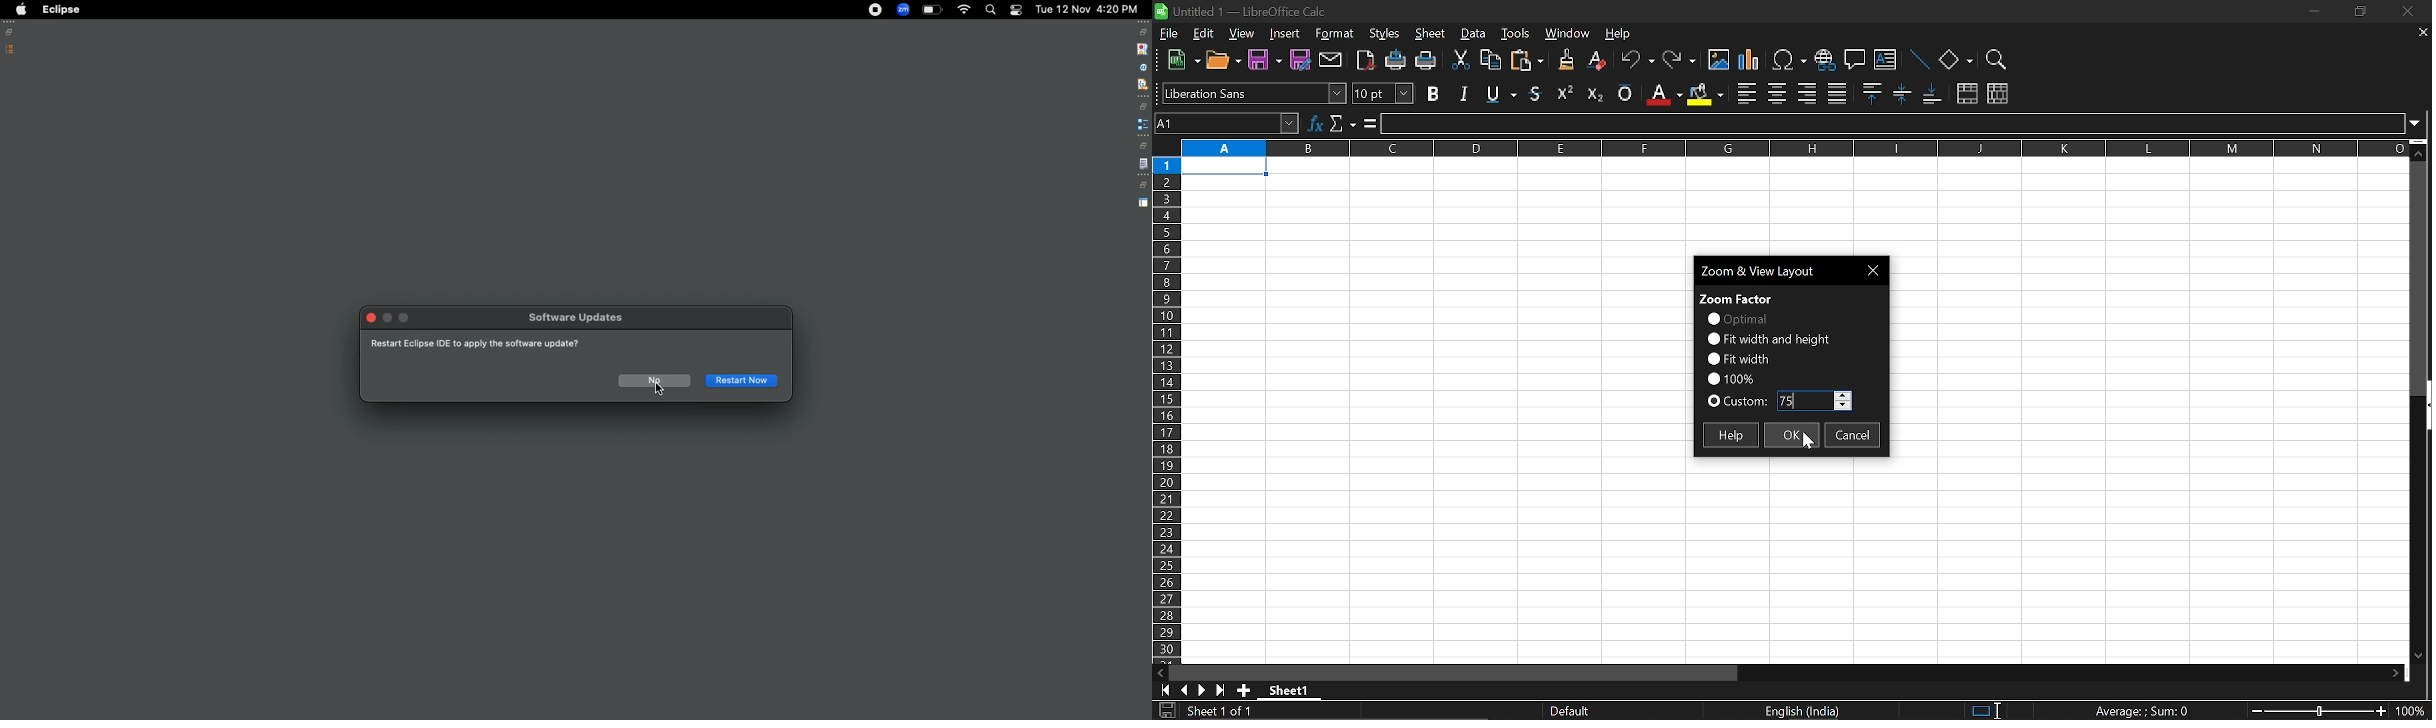 This screenshot has height=728, width=2436. What do you see at coordinates (1663, 94) in the screenshot?
I see `fontcolor` at bounding box center [1663, 94].